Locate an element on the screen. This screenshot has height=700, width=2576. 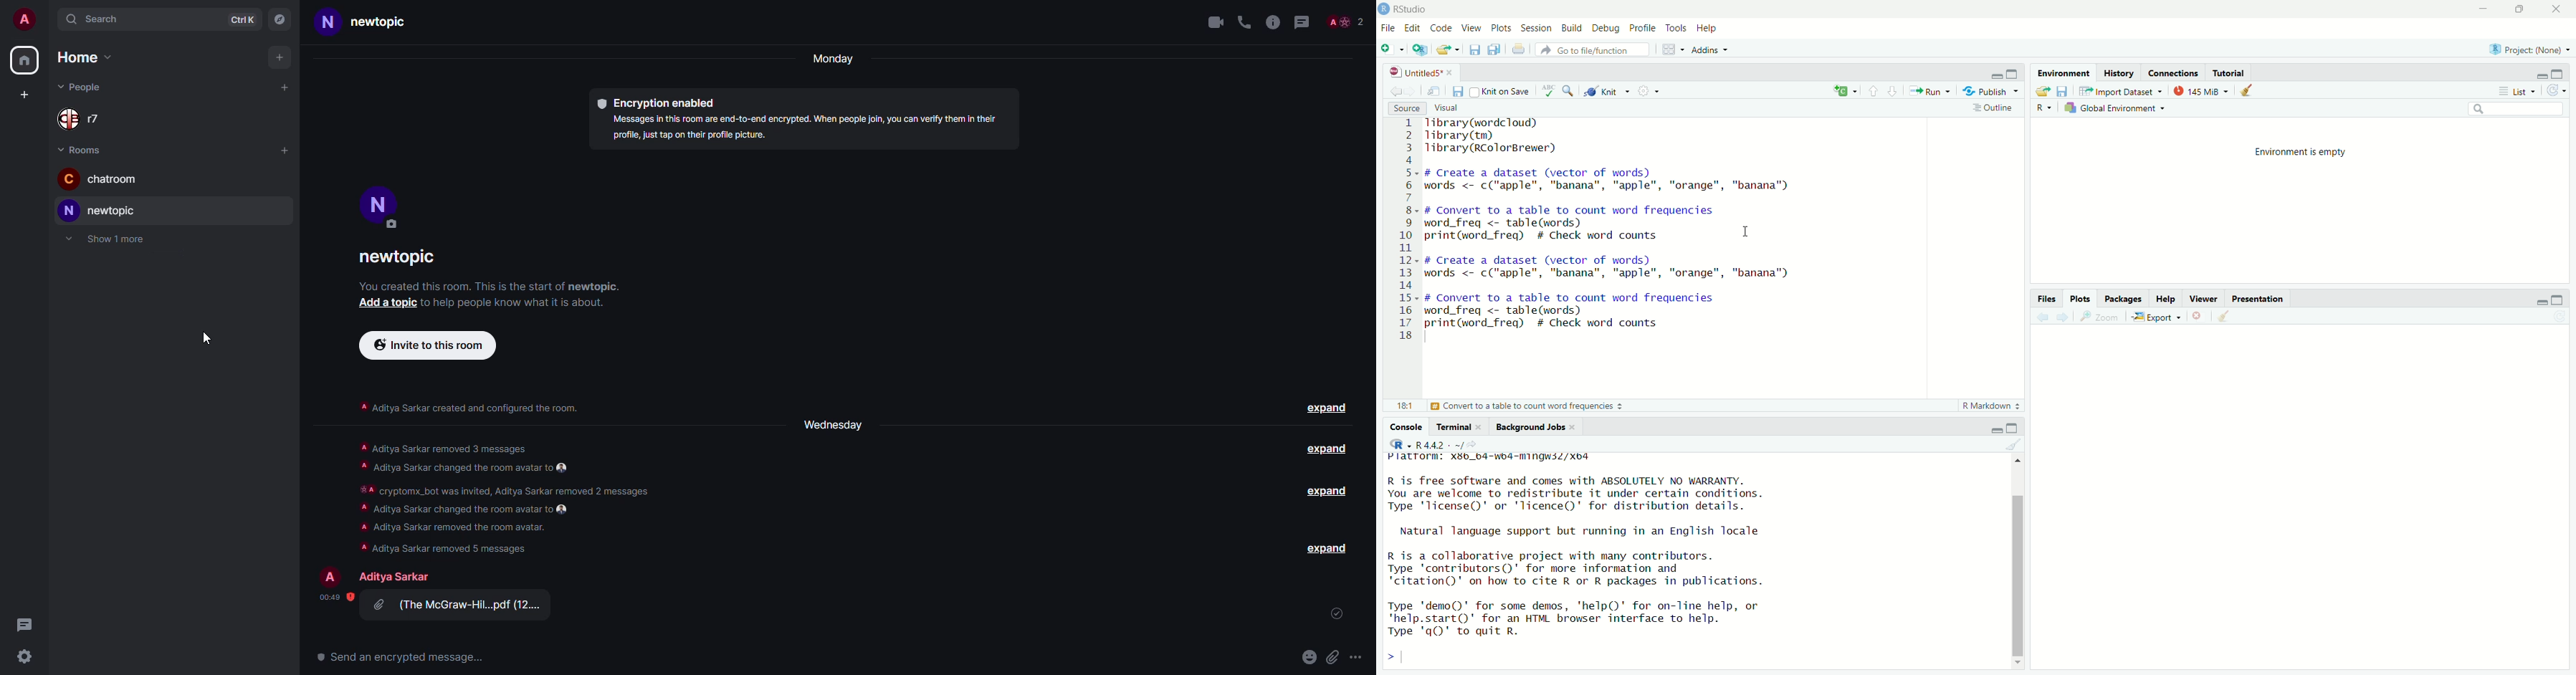
Settings is located at coordinates (1649, 91).